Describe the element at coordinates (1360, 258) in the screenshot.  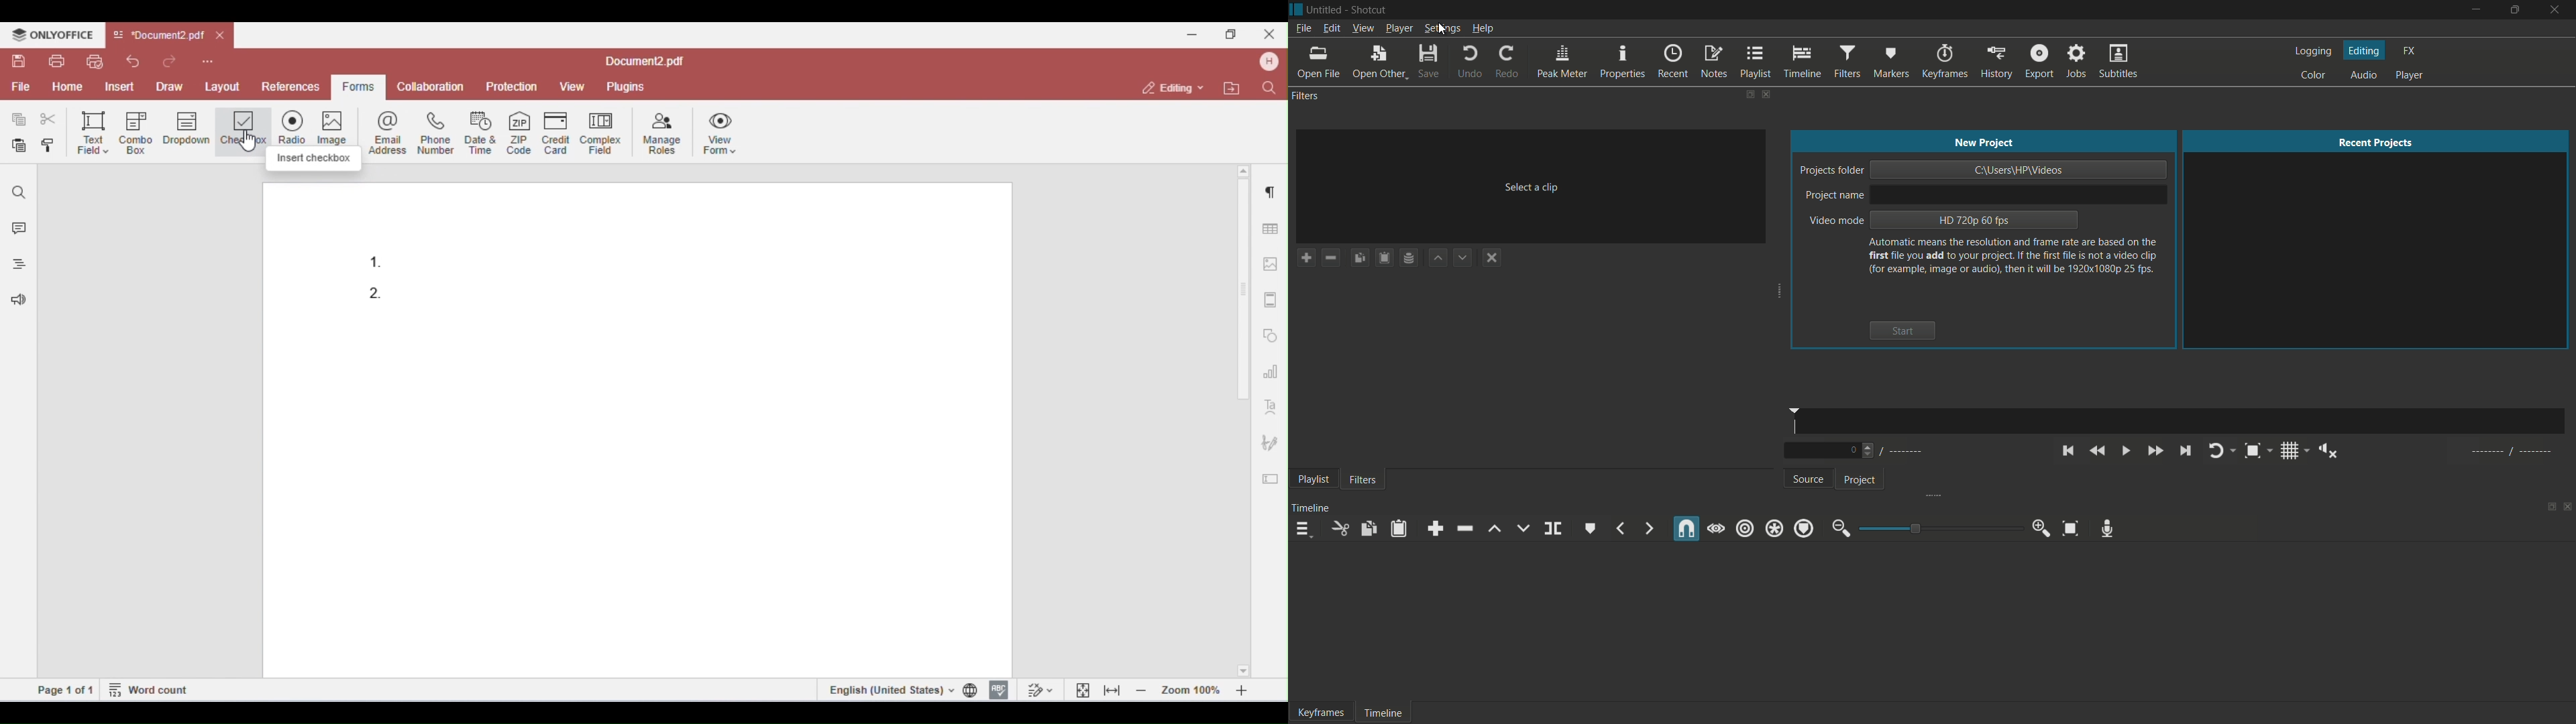
I see `copy checked filters` at that location.